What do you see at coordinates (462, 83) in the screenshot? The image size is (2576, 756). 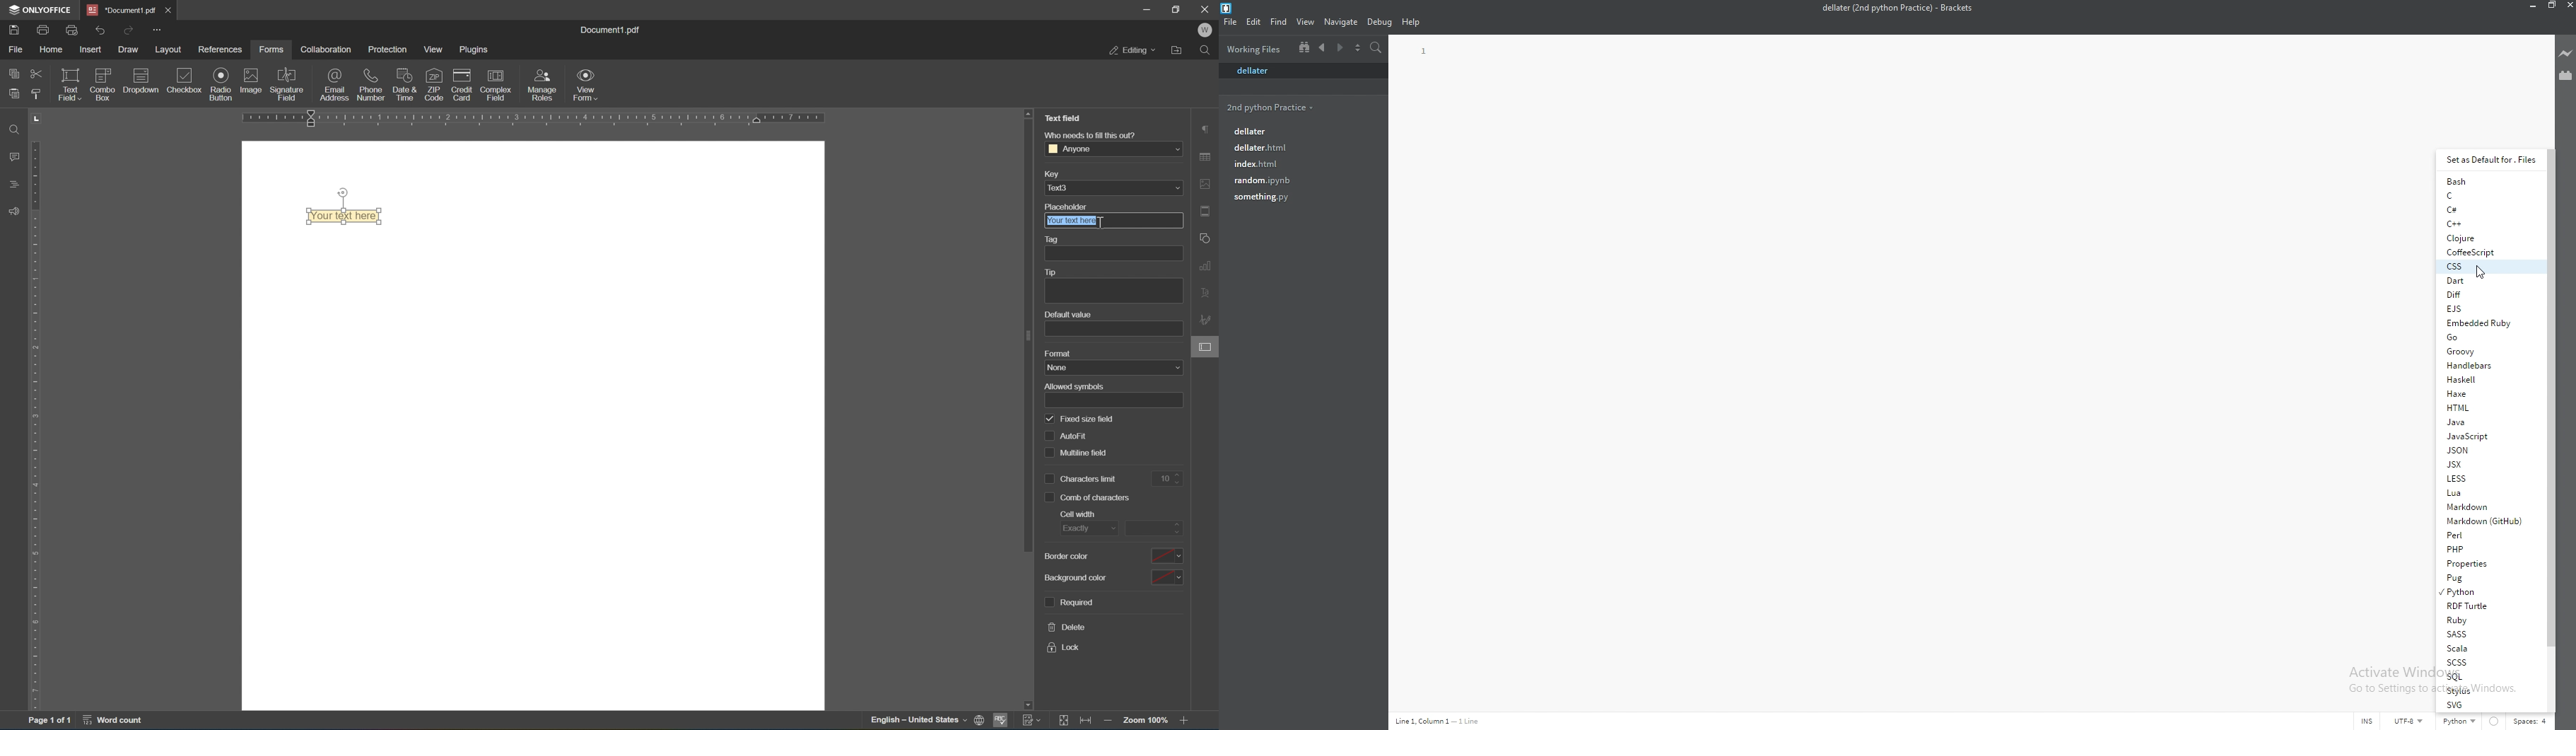 I see `credit card` at bounding box center [462, 83].